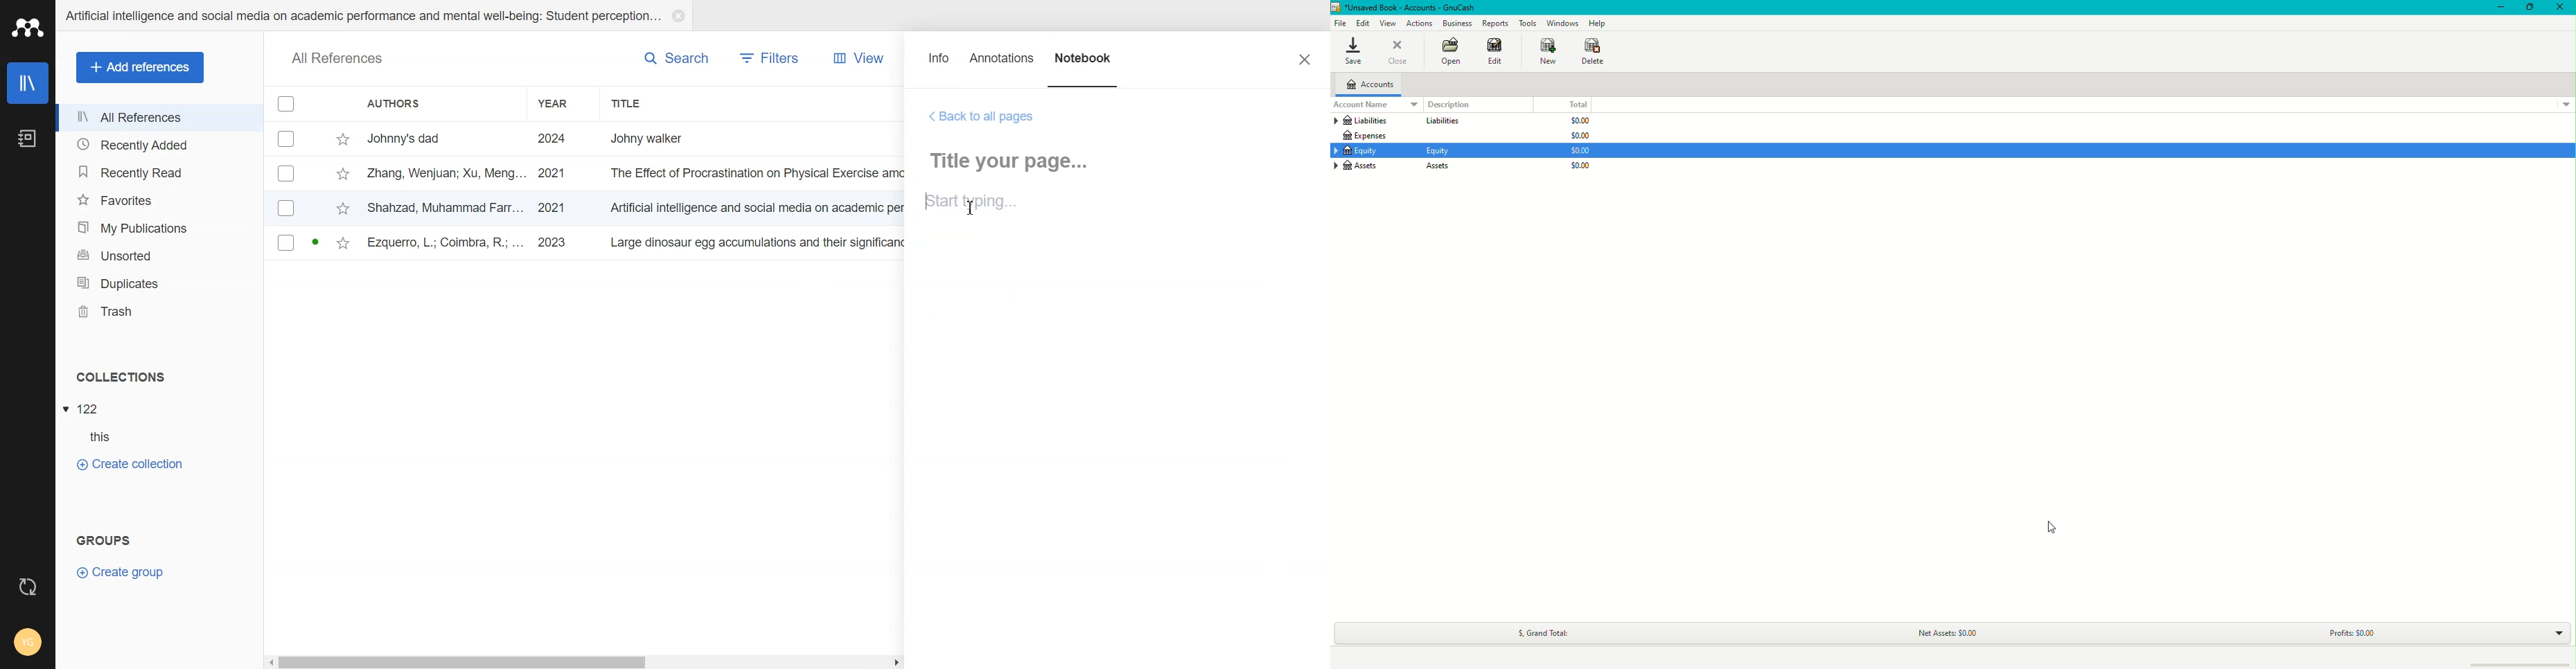  Describe the element at coordinates (1361, 21) in the screenshot. I see `Edit` at that location.